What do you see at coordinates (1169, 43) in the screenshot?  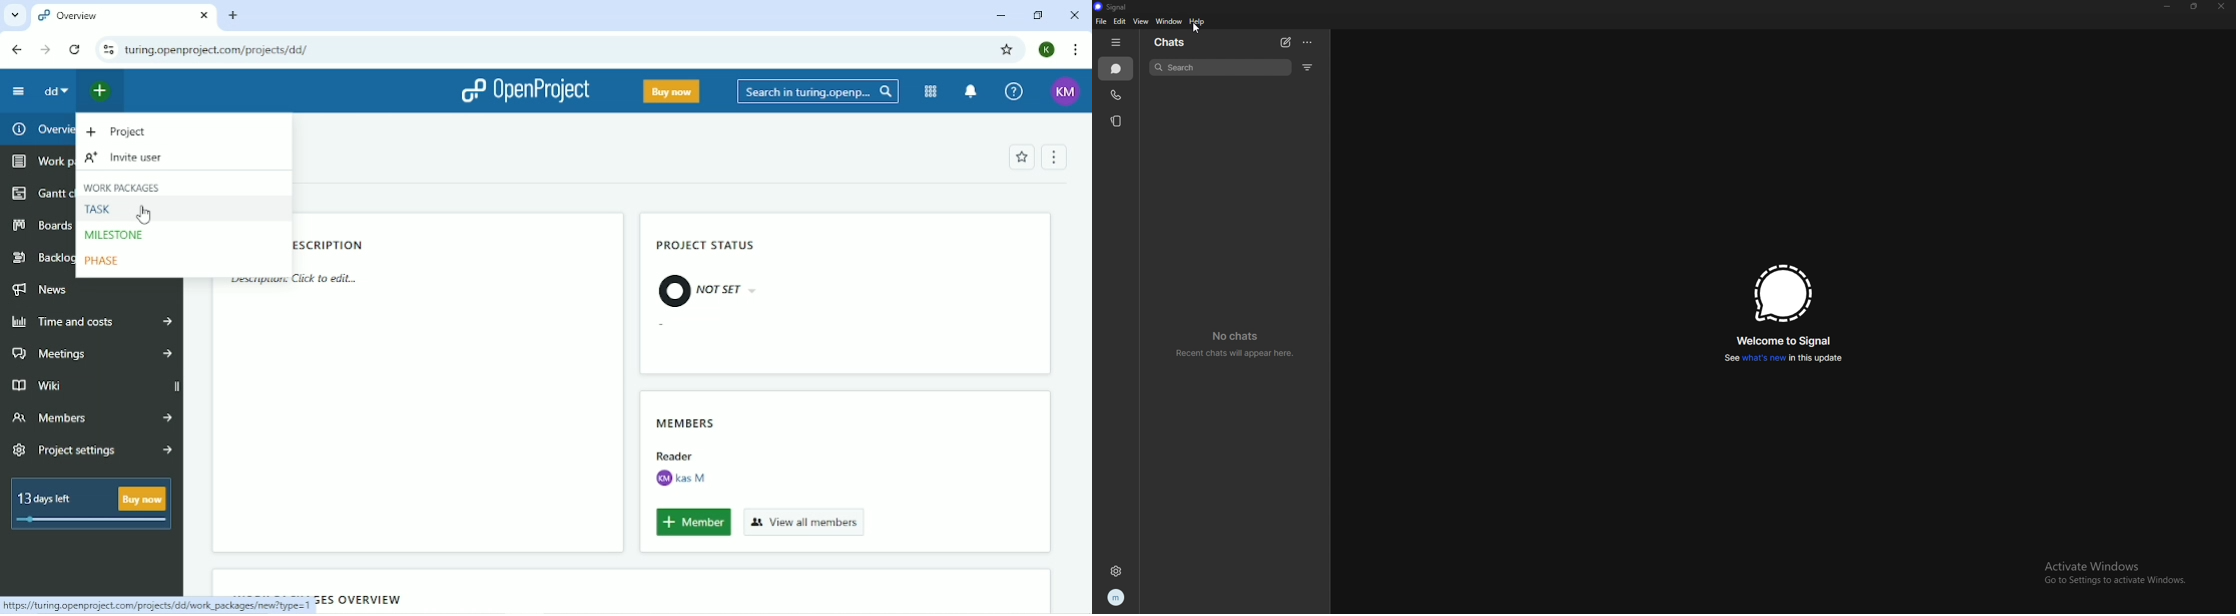 I see `chats` at bounding box center [1169, 43].